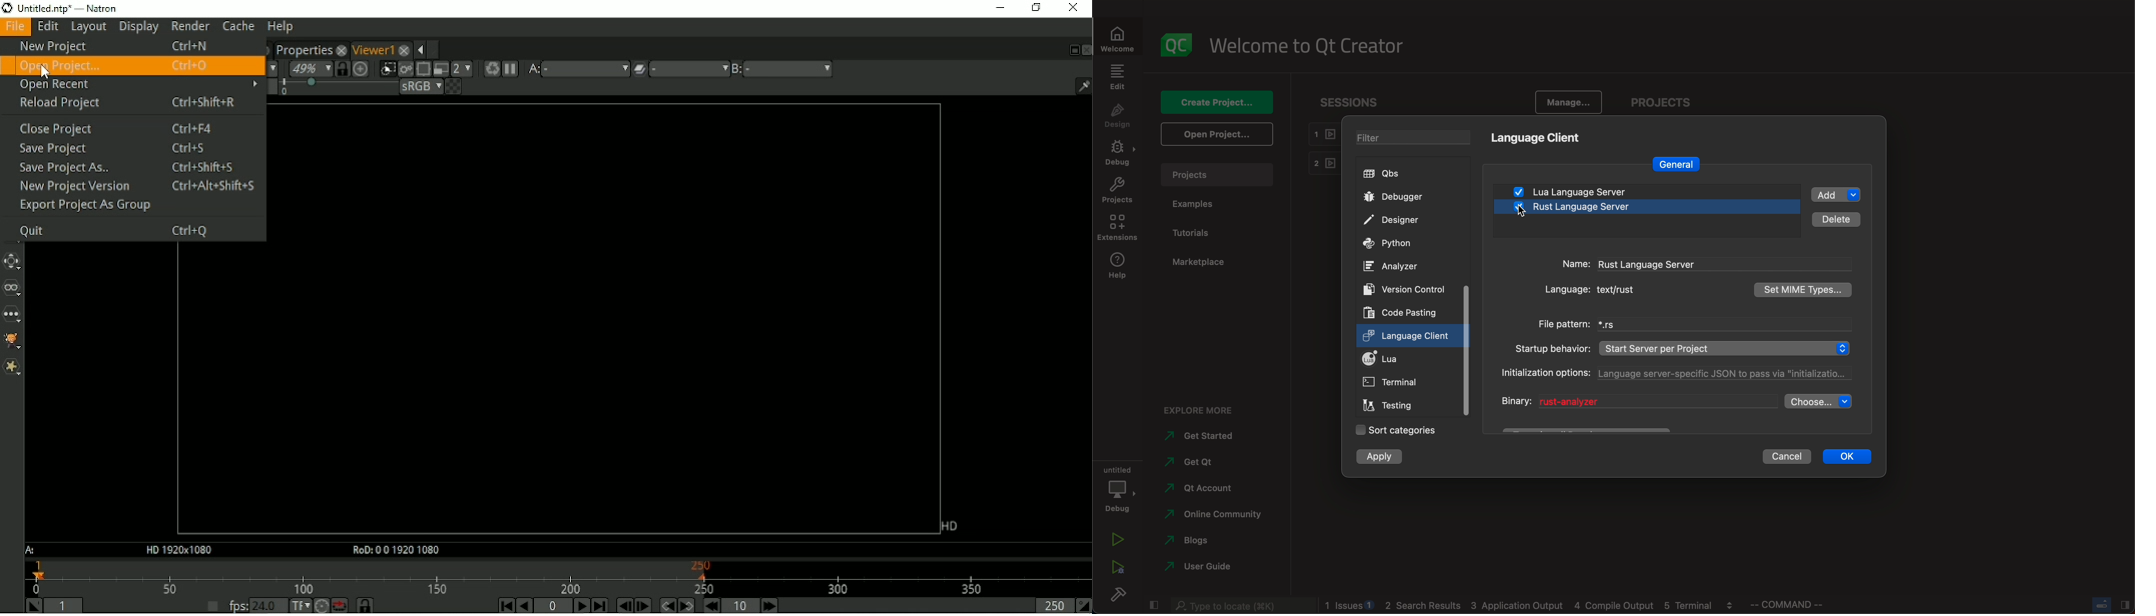  What do you see at coordinates (1688, 264) in the screenshot?
I see `name` at bounding box center [1688, 264].